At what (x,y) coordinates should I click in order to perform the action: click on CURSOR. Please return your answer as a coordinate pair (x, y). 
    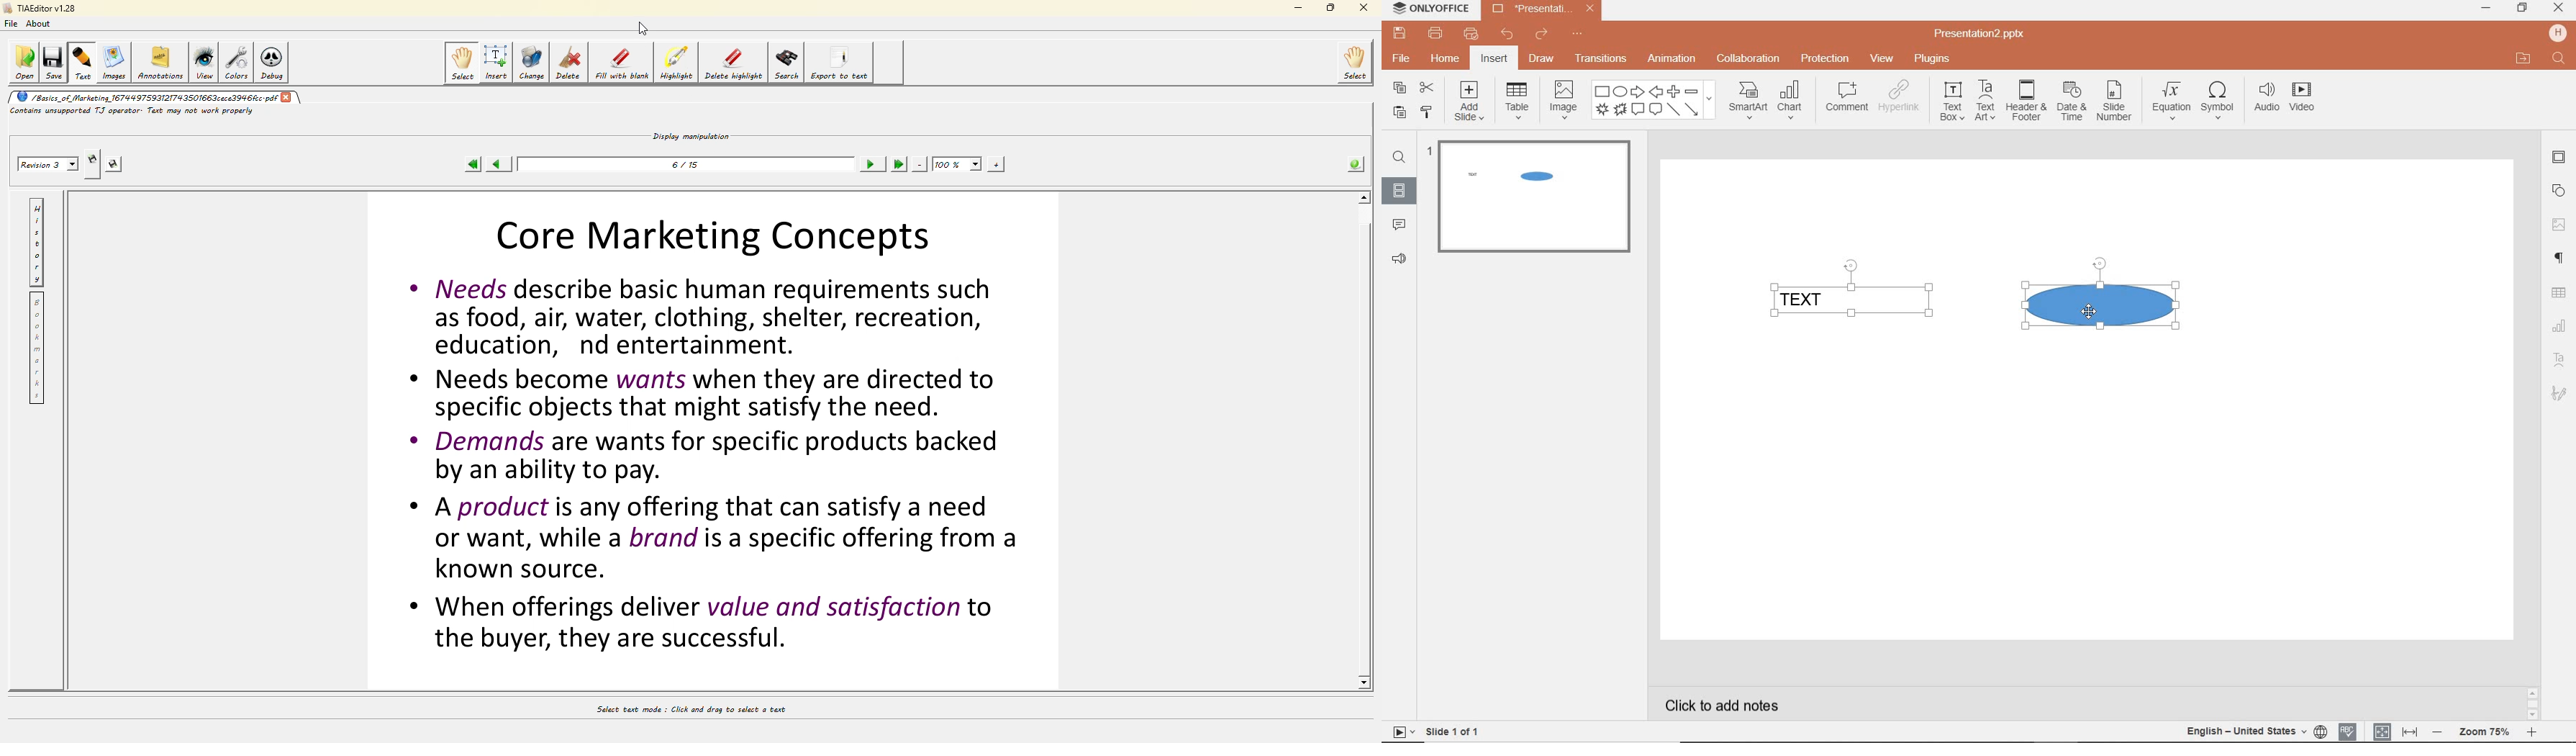
    Looking at the image, I should click on (2089, 312).